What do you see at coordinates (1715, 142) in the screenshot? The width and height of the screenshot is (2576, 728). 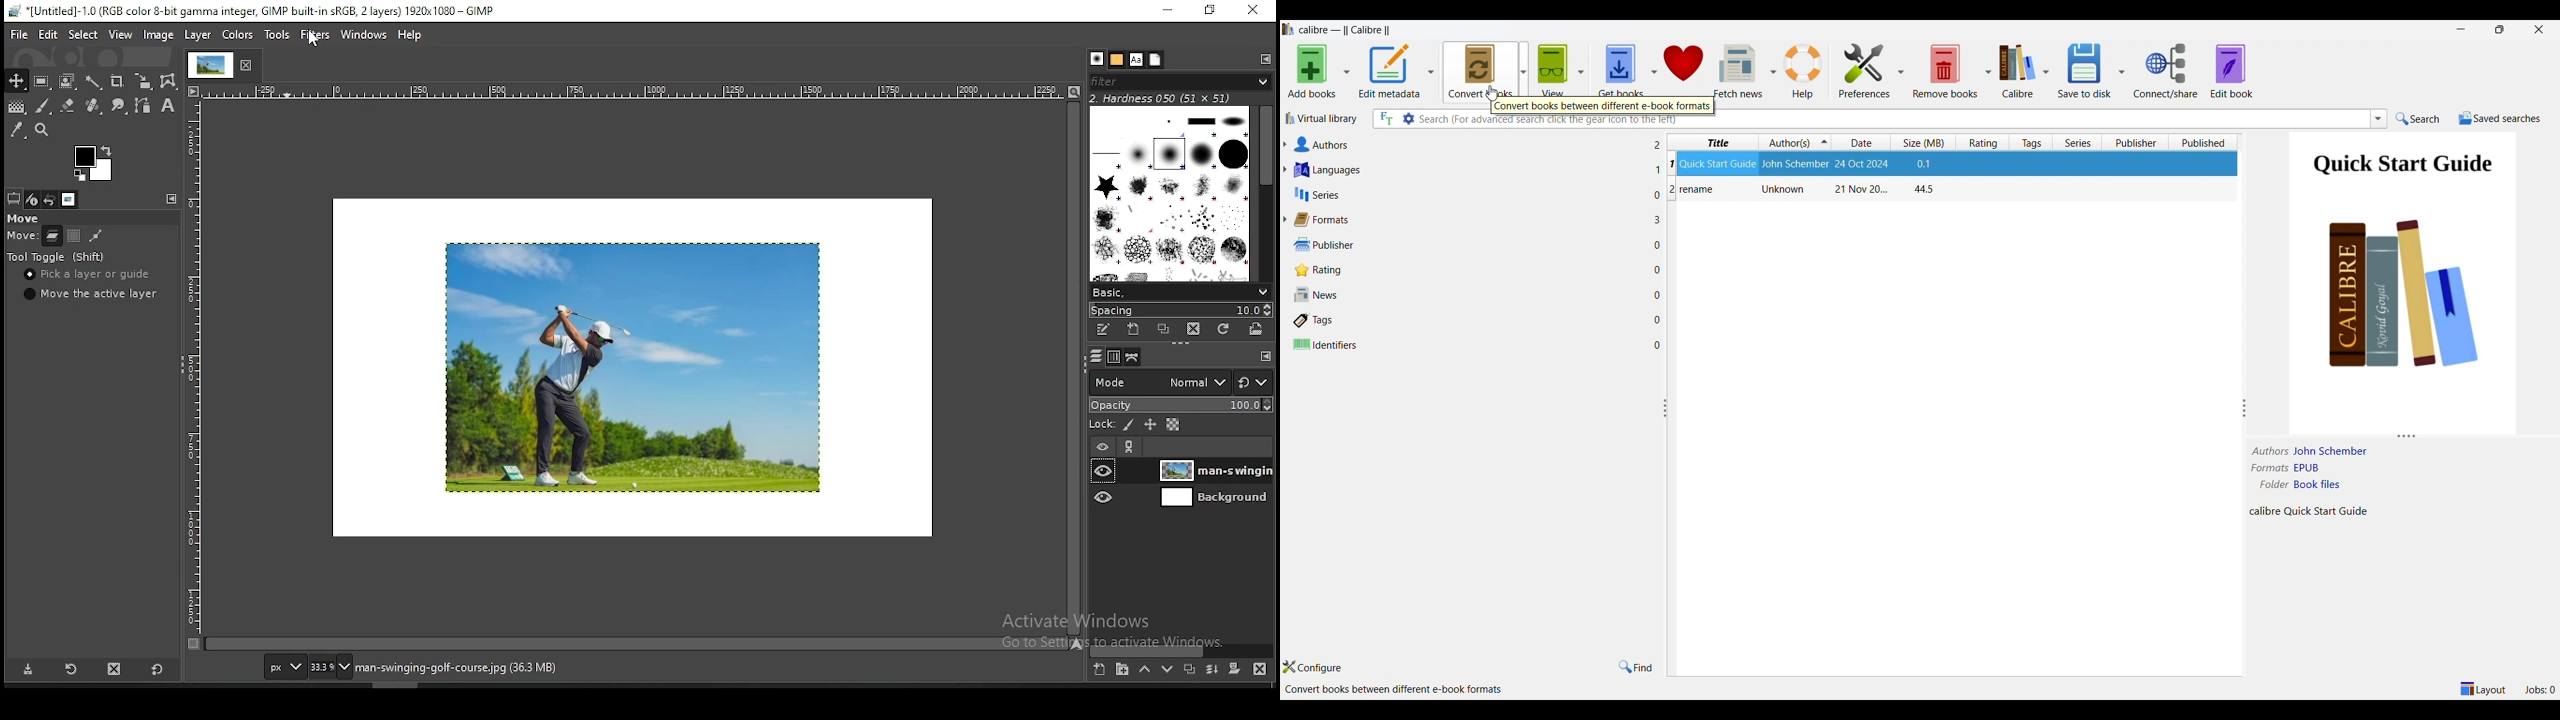 I see `Title column` at bounding box center [1715, 142].